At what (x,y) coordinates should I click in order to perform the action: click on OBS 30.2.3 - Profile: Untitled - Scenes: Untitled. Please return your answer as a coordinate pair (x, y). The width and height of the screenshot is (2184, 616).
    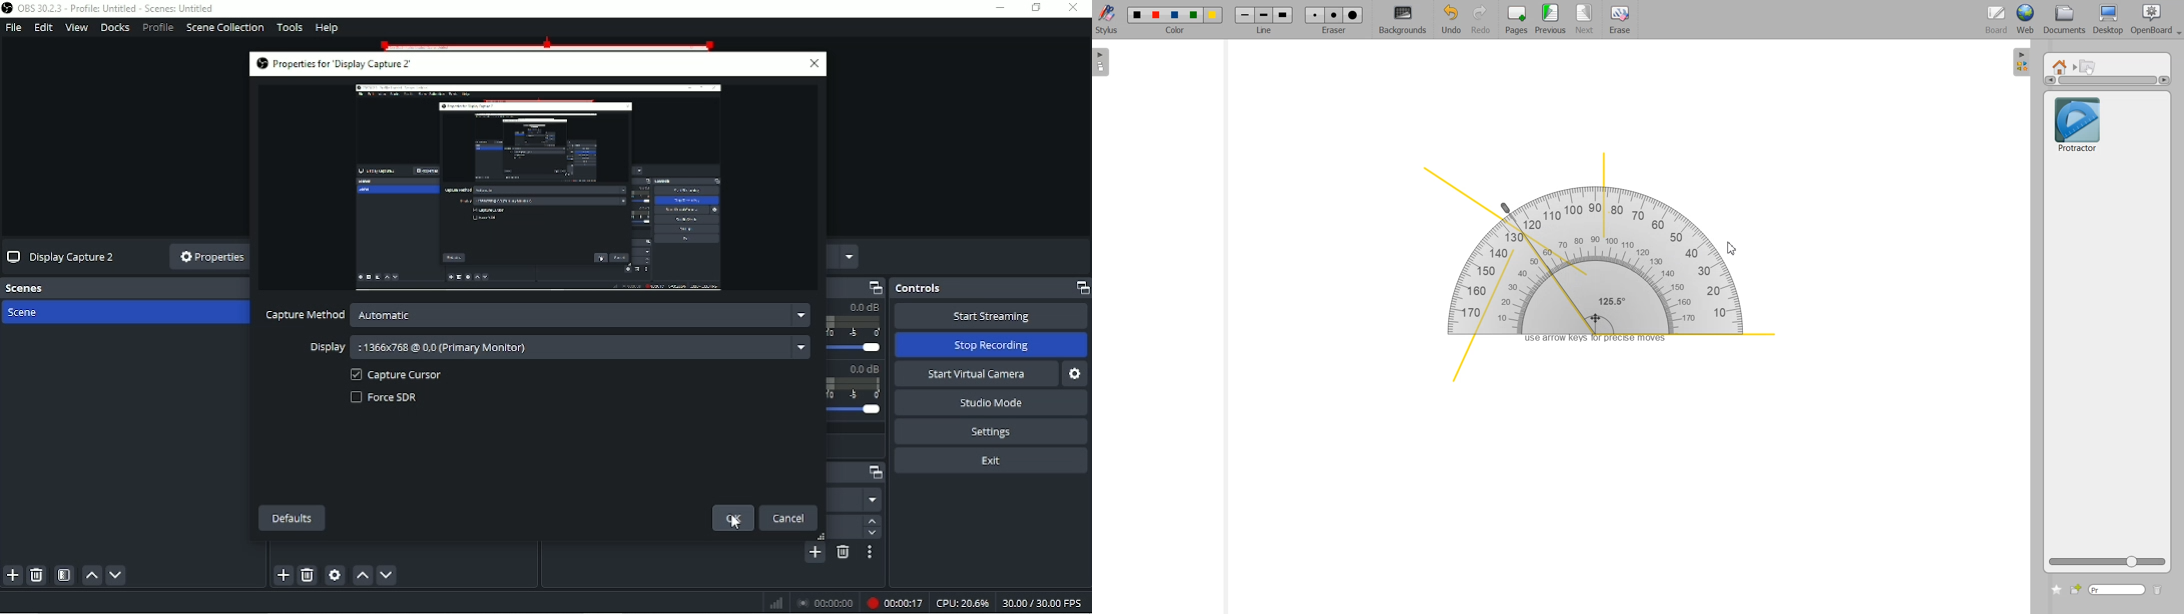
    Looking at the image, I should click on (118, 9).